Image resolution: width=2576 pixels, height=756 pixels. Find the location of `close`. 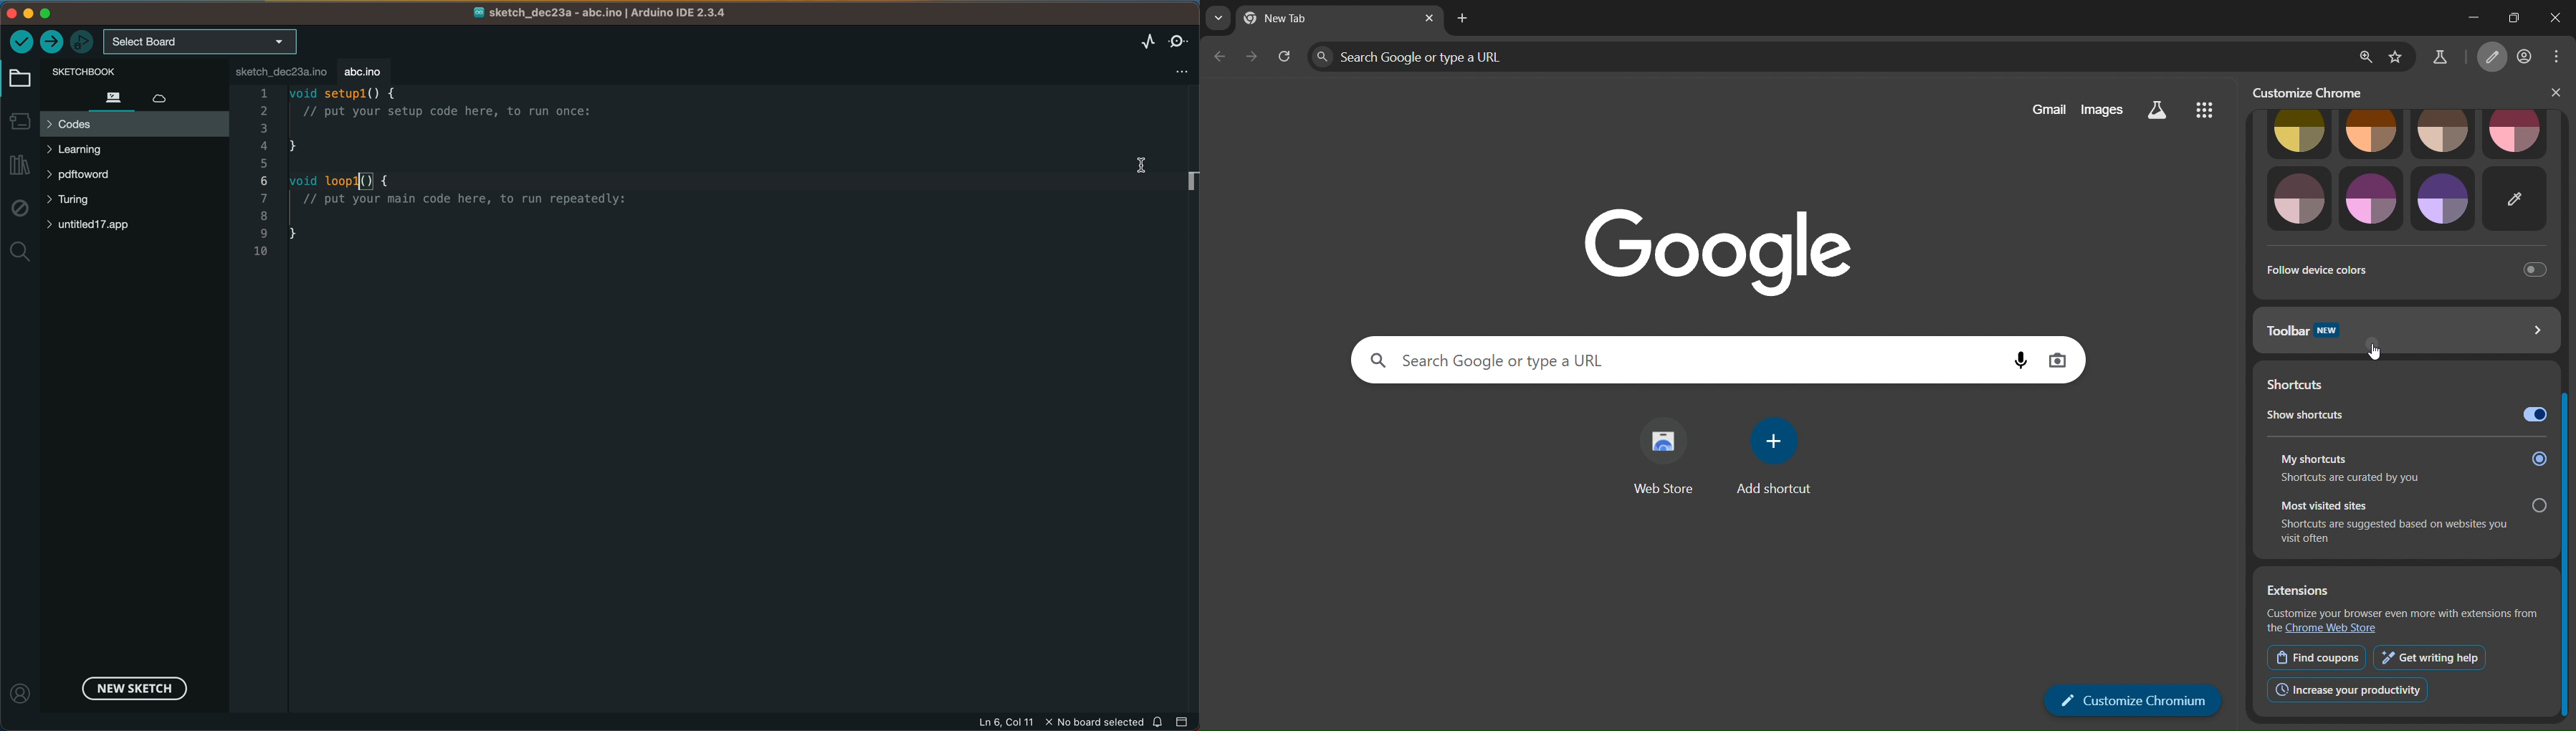

close is located at coordinates (2549, 19).